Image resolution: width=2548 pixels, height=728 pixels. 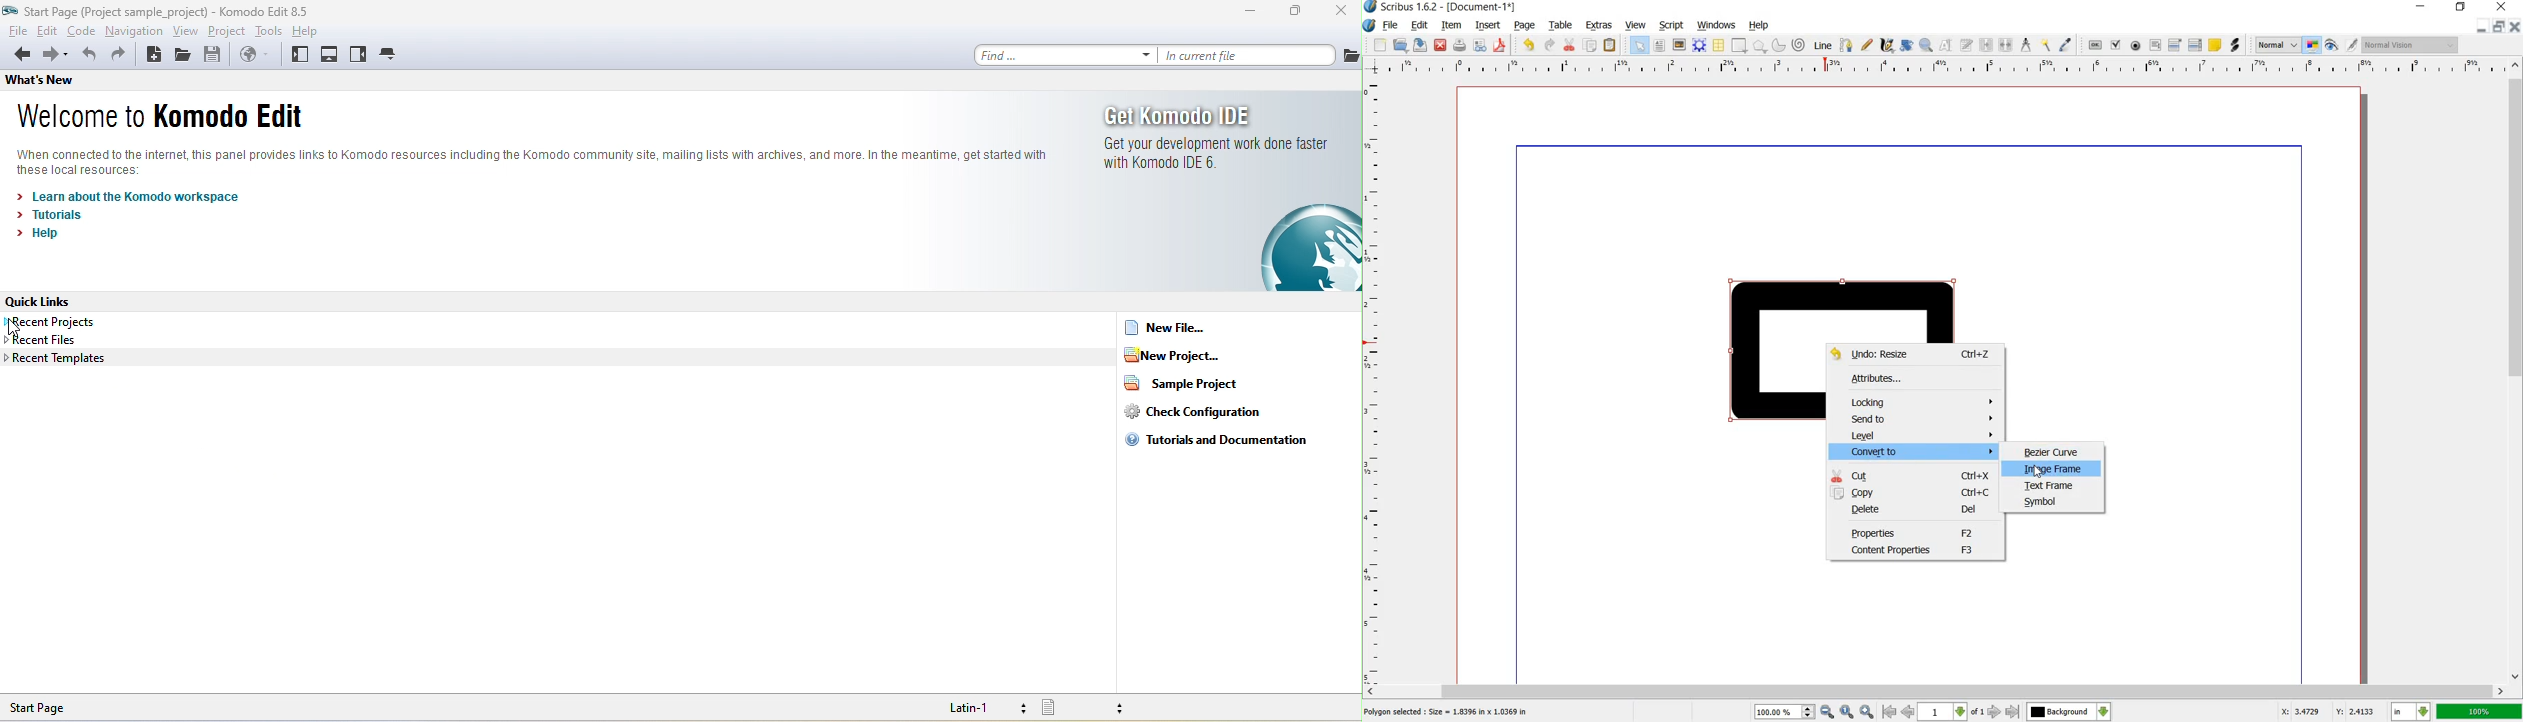 What do you see at coordinates (213, 55) in the screenshot?
I see `save` at bounding box center [213, 55].